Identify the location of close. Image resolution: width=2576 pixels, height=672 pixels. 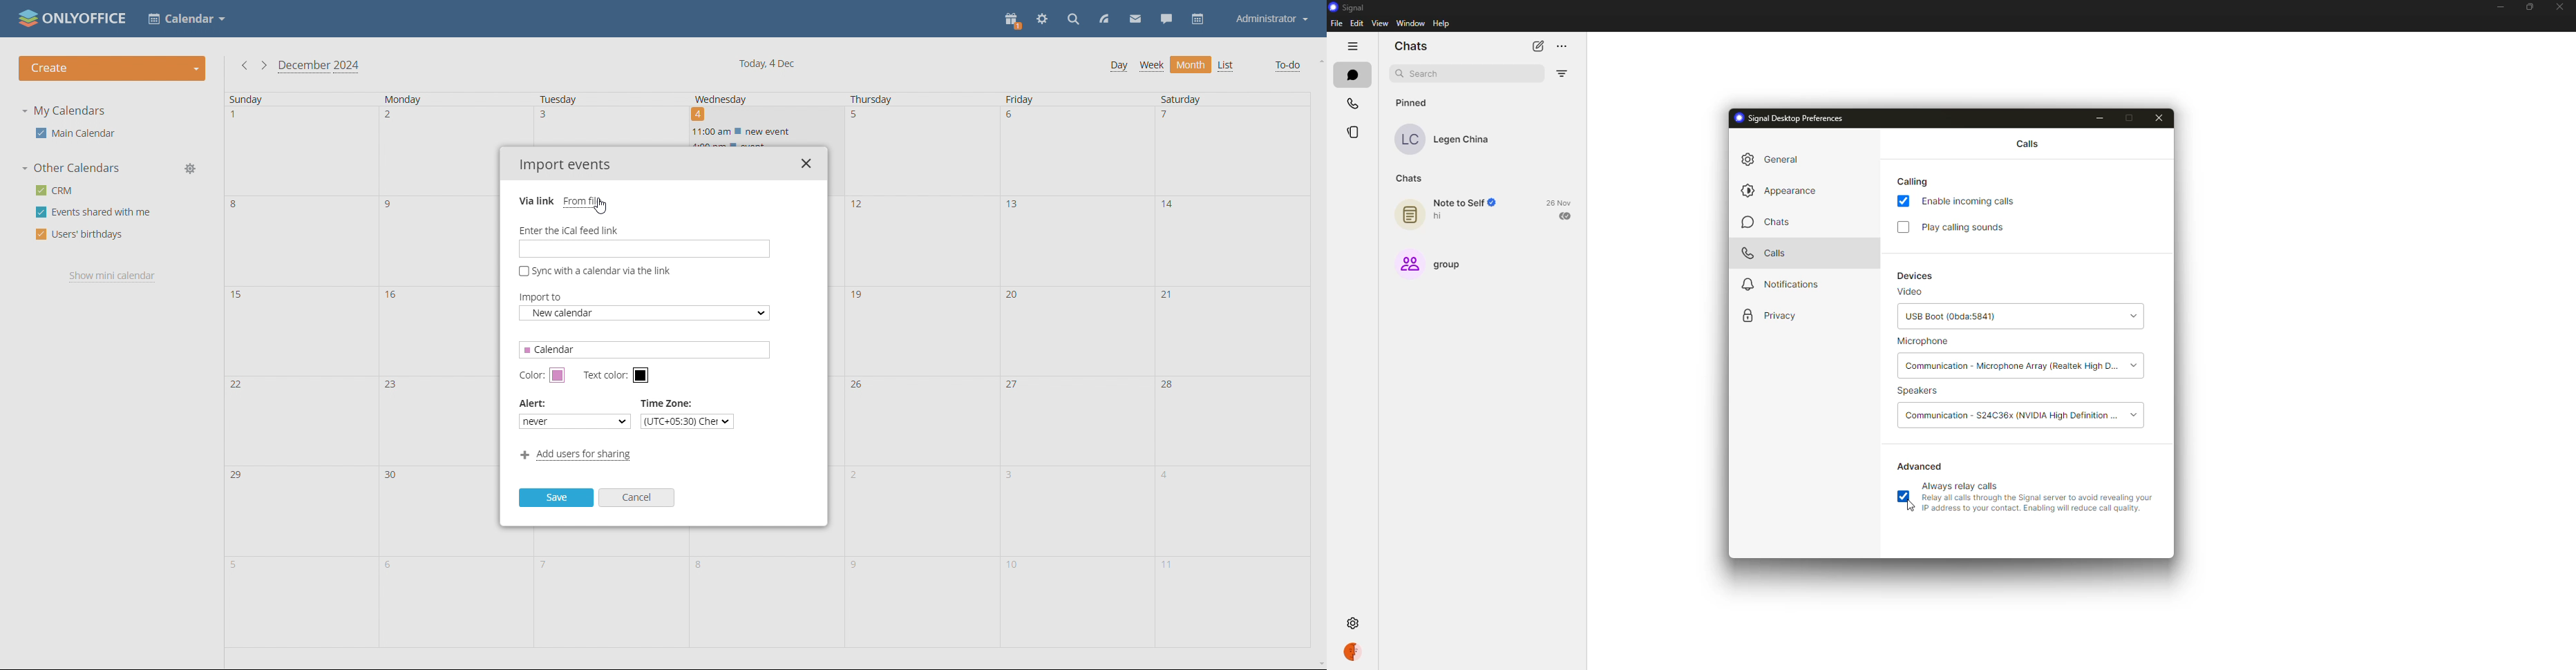
(806, 163).